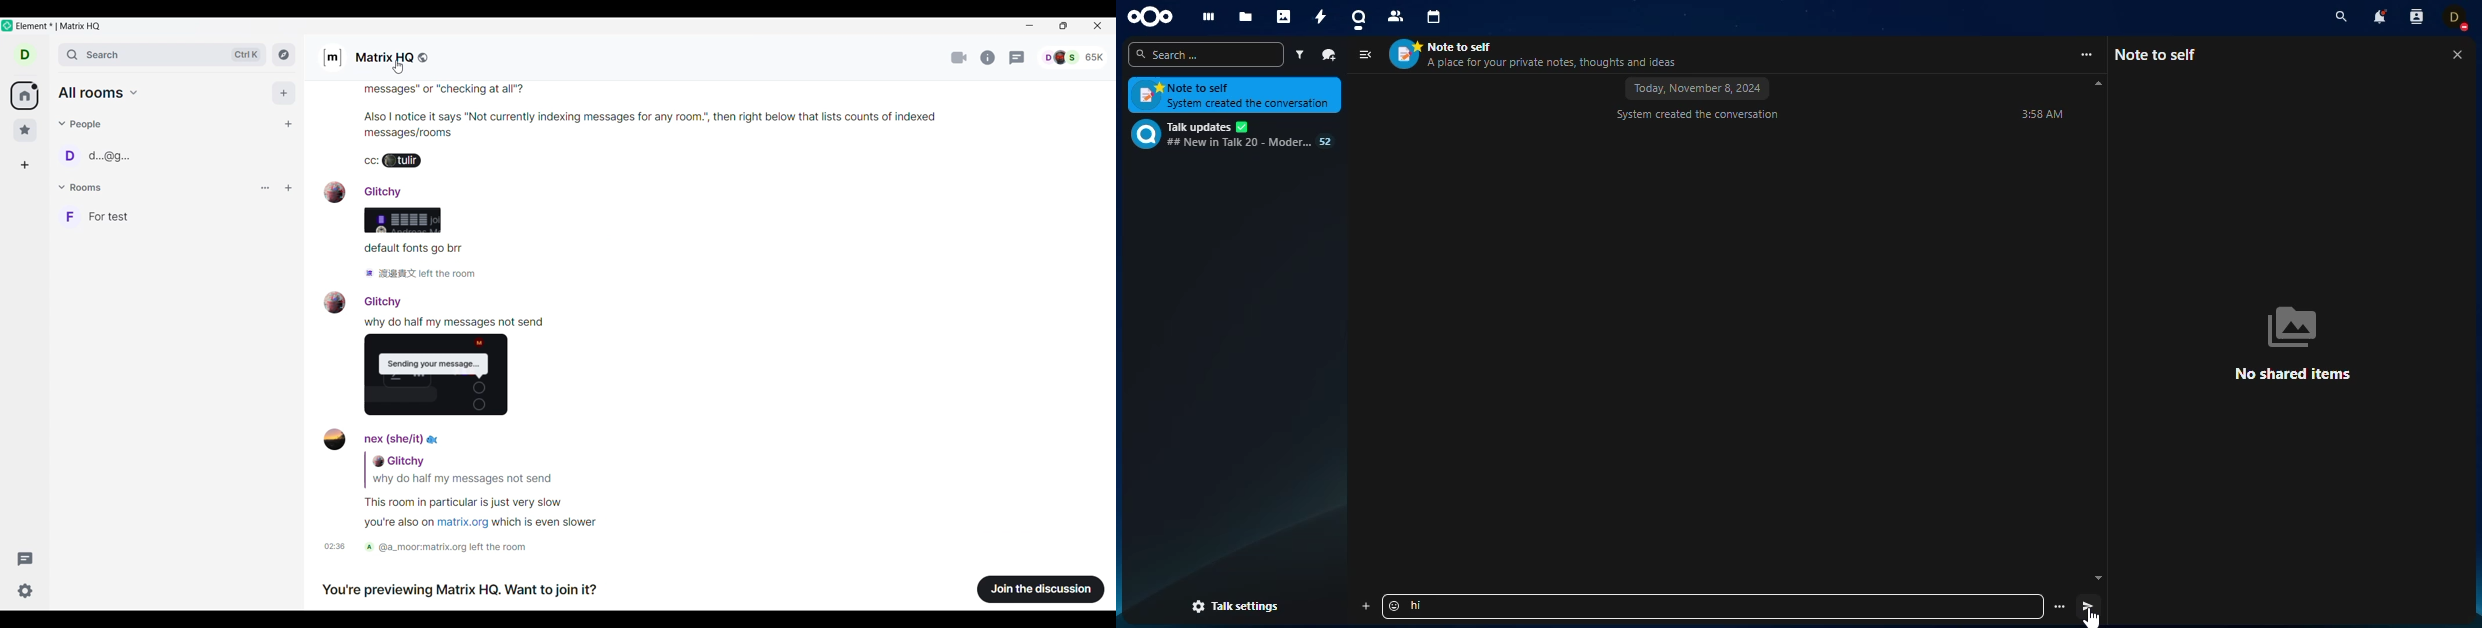  What do you see at coordinates (1427, 606) in the screenshot?
I see `hi` at bounding box center [1427, 606].